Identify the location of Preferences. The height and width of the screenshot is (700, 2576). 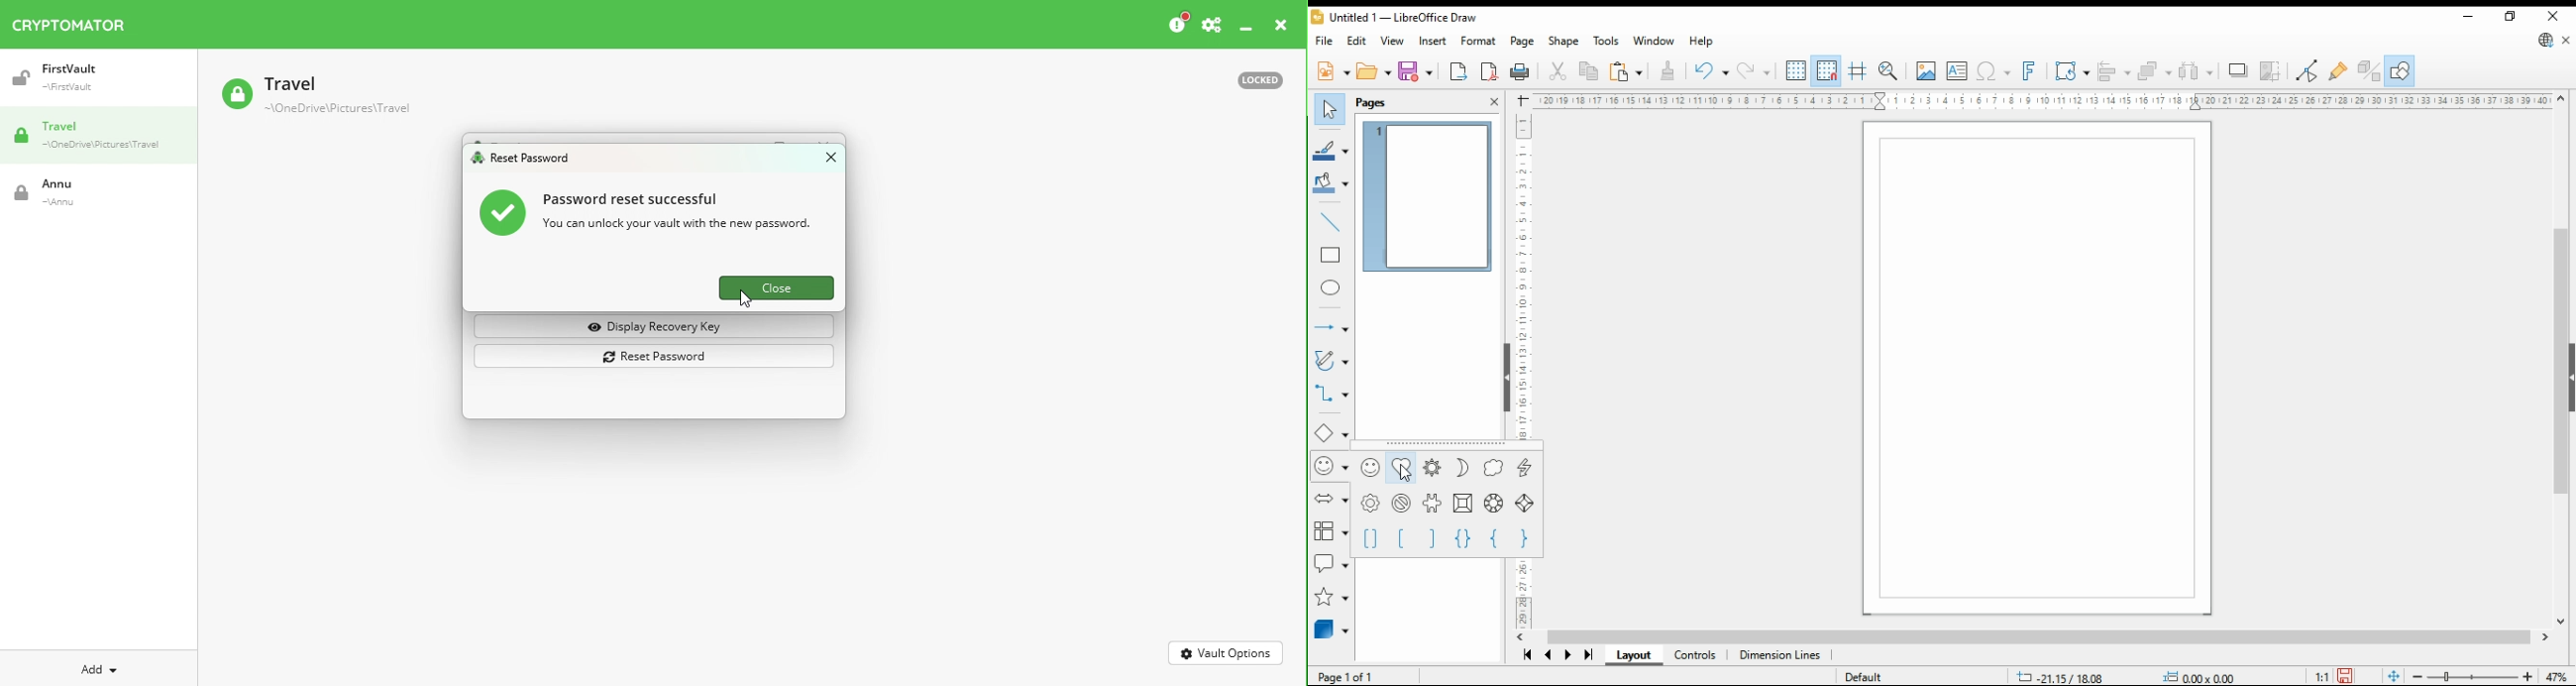
(1211, 26).